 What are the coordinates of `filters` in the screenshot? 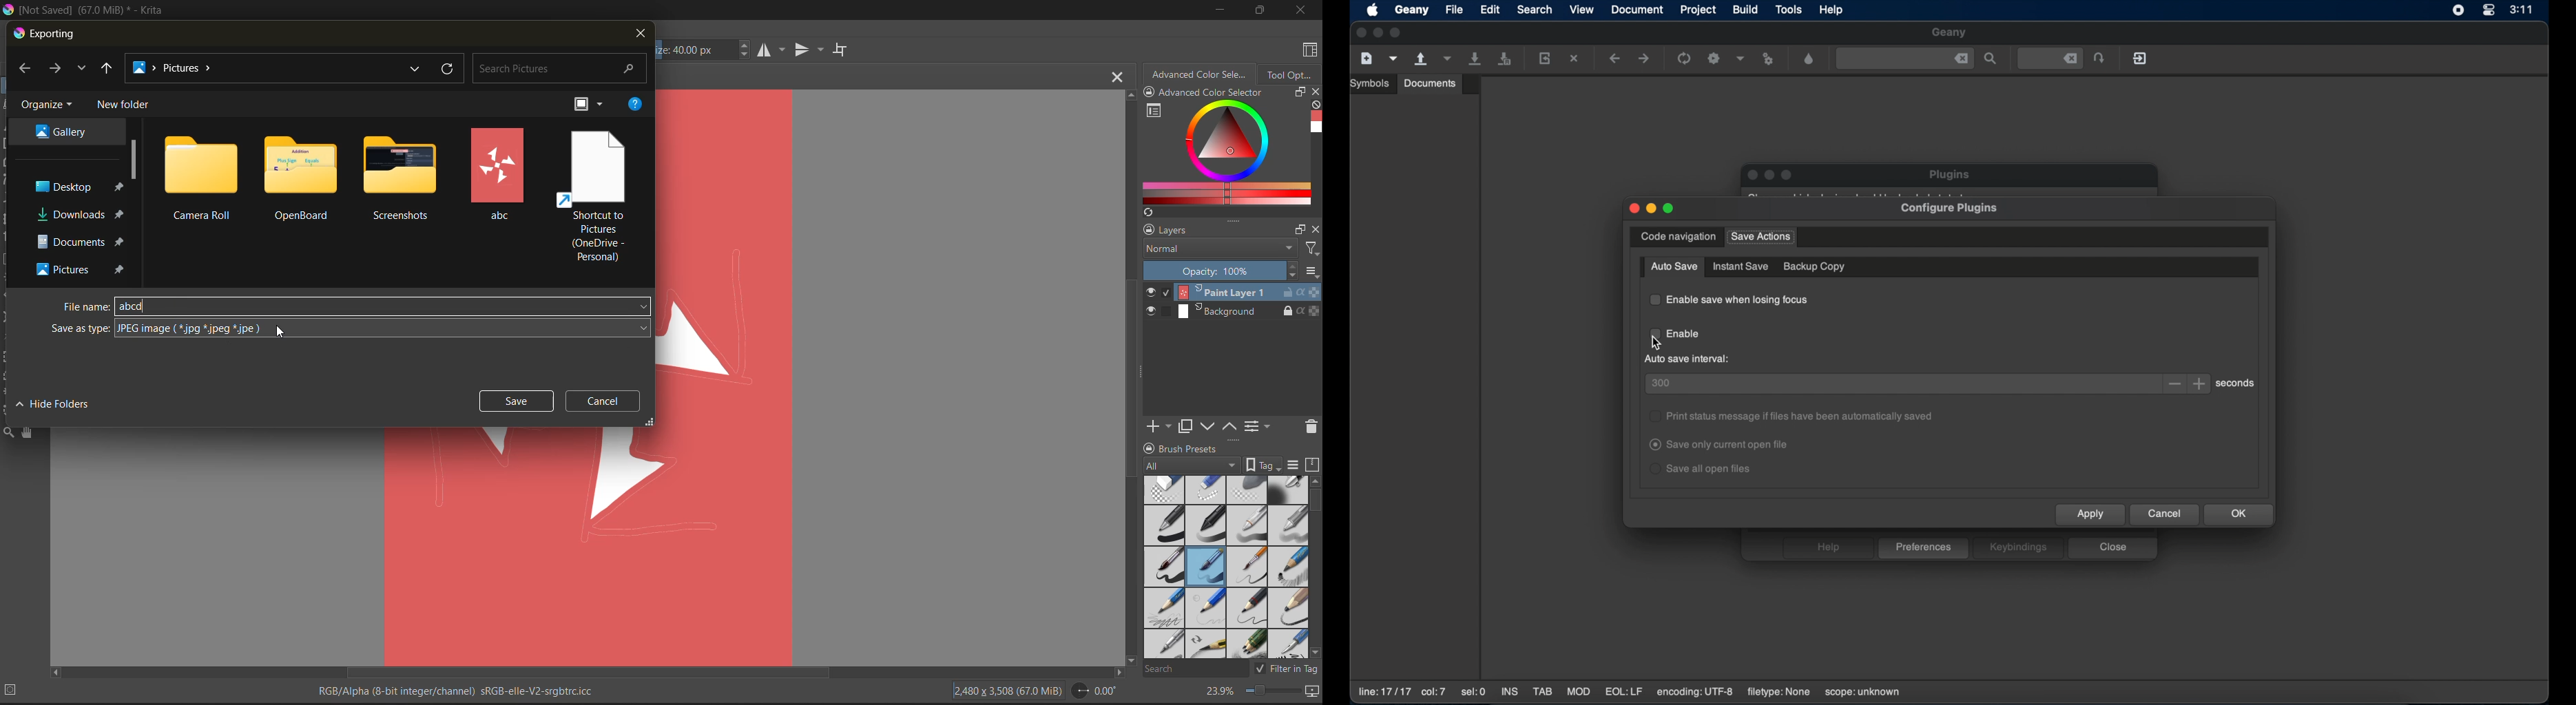 It's located at (1311, 251).